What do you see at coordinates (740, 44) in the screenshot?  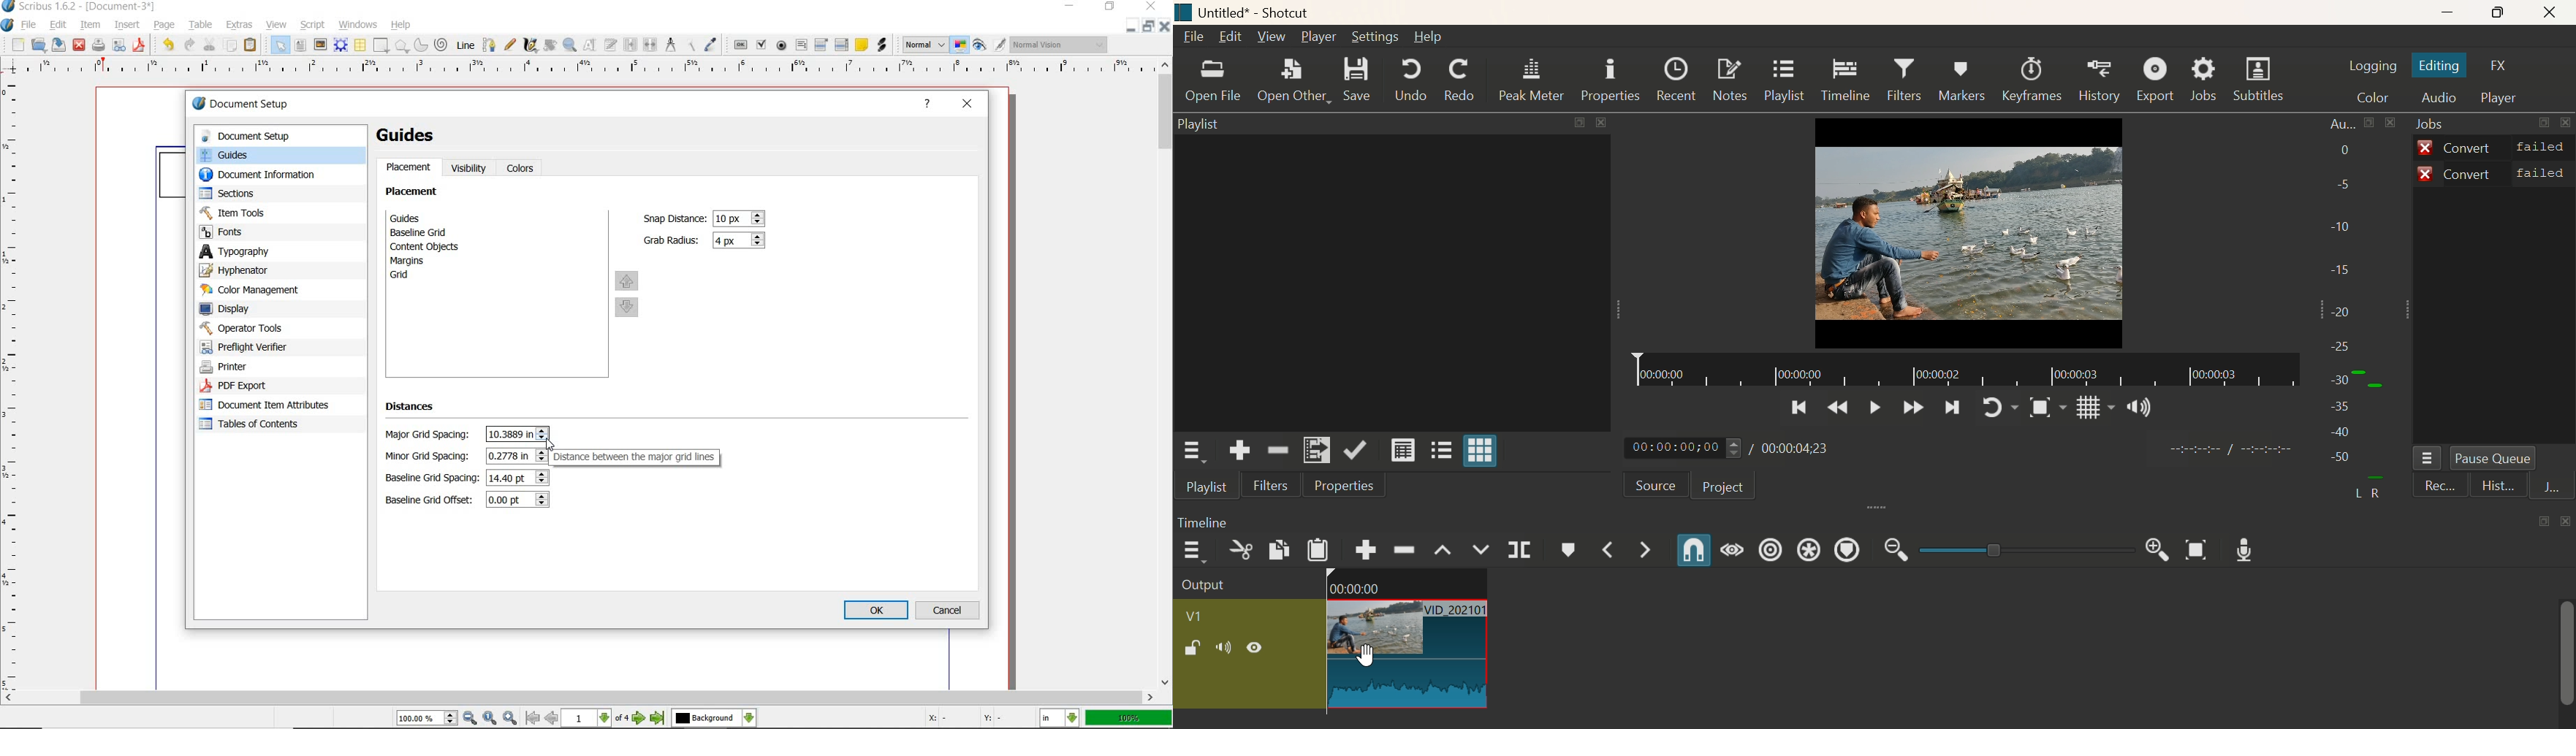 I see `pdf push button` at bounding box center [740, 44].